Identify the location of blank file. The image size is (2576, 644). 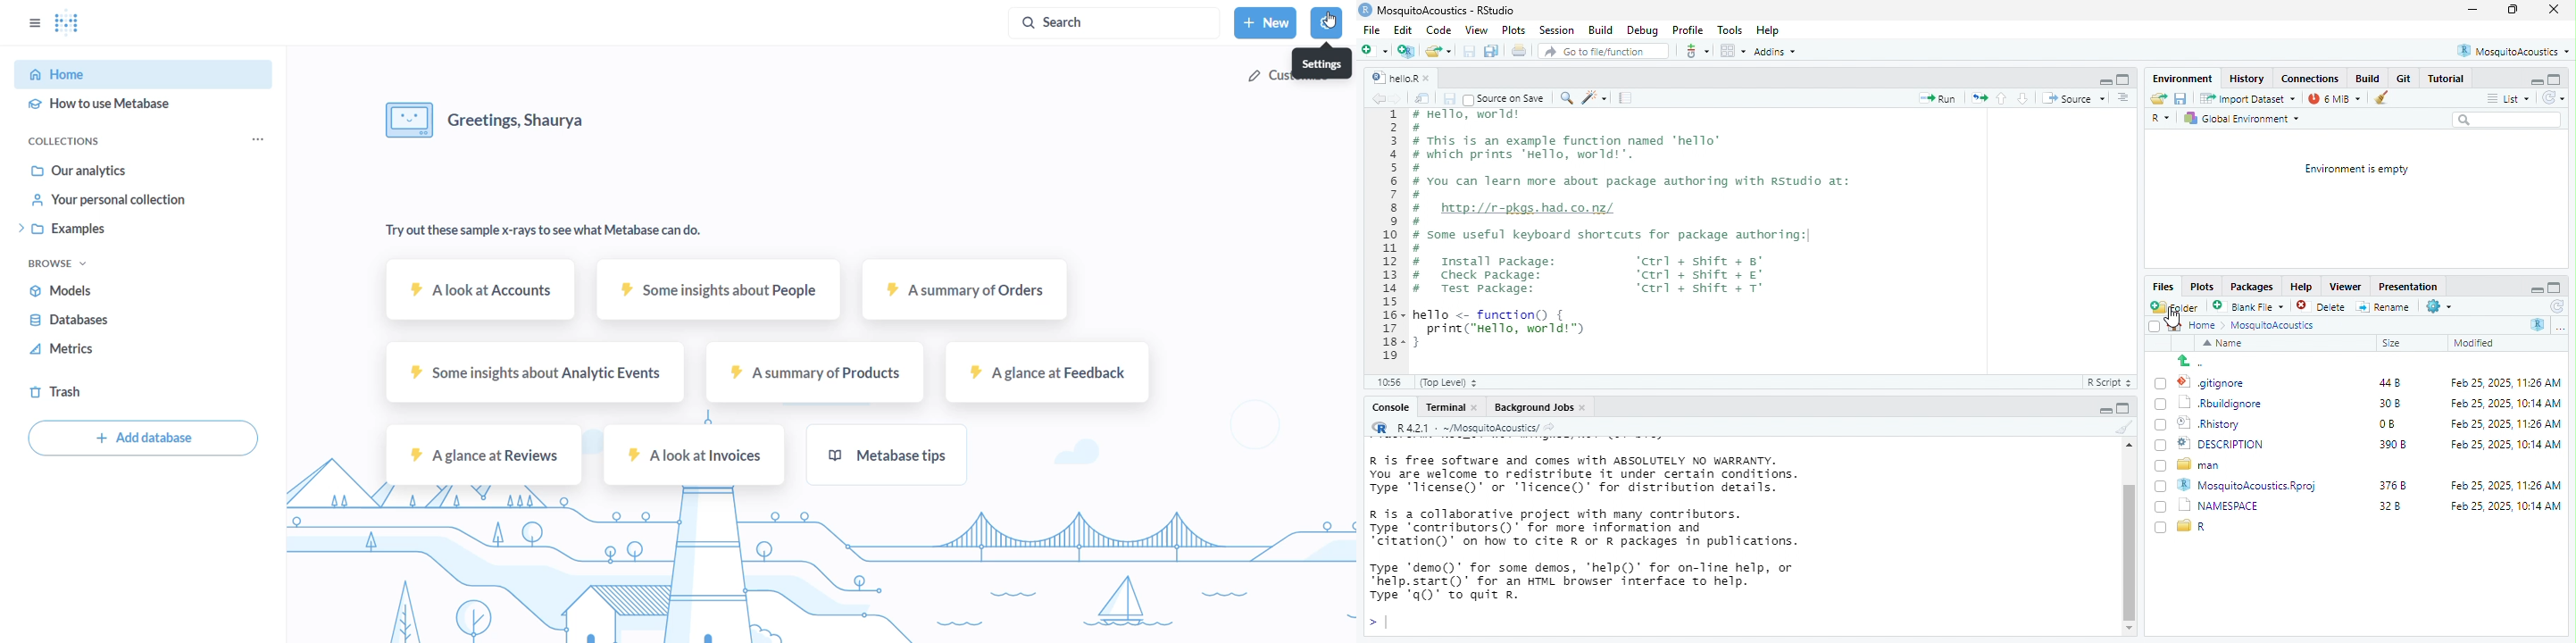
(2248, 306).